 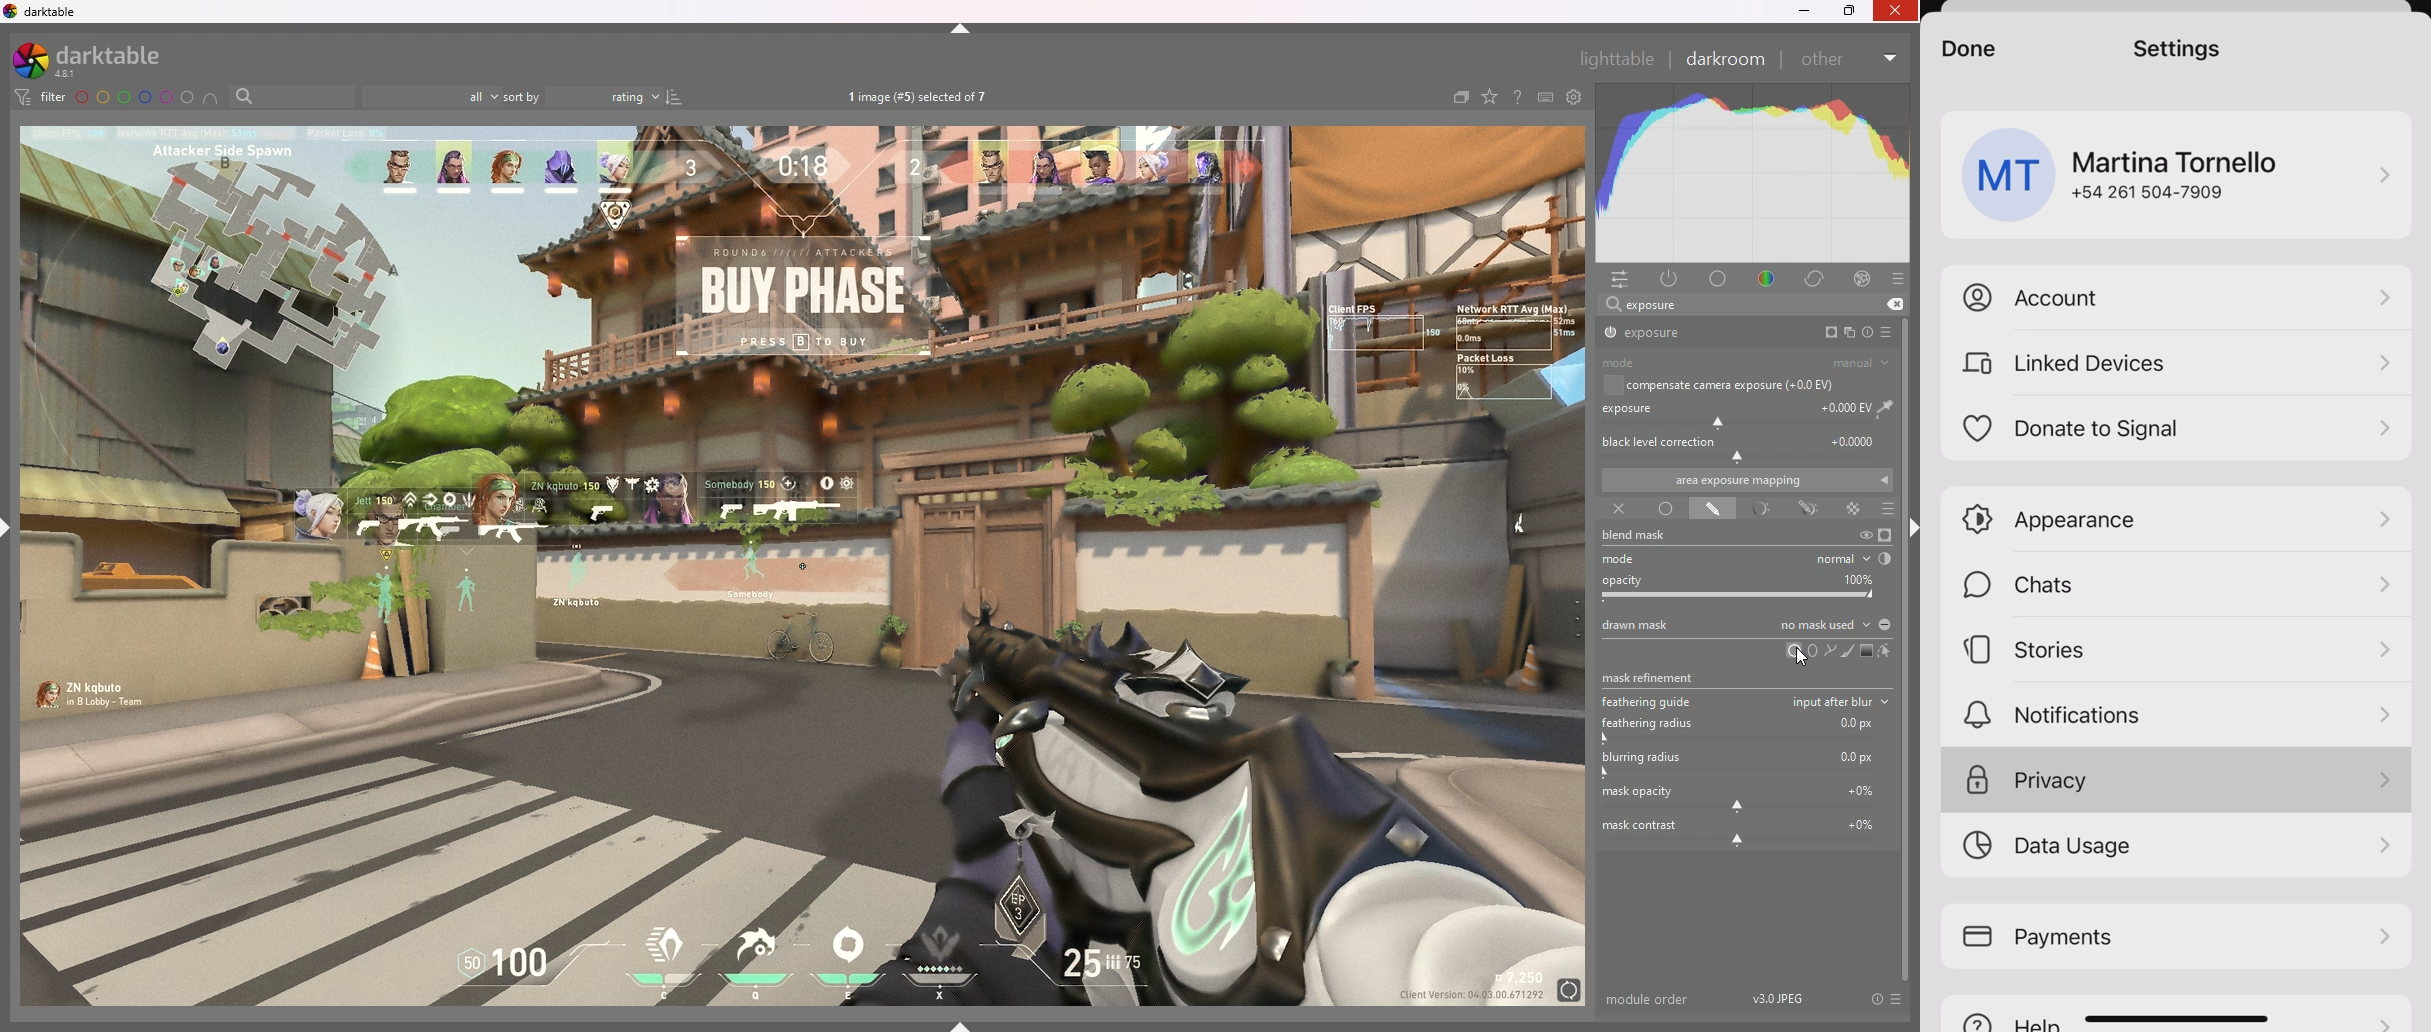 What do you see at coordinates (675, 97) in the screenshot?
I see `reverse sort` at bounding box center [675, 97].